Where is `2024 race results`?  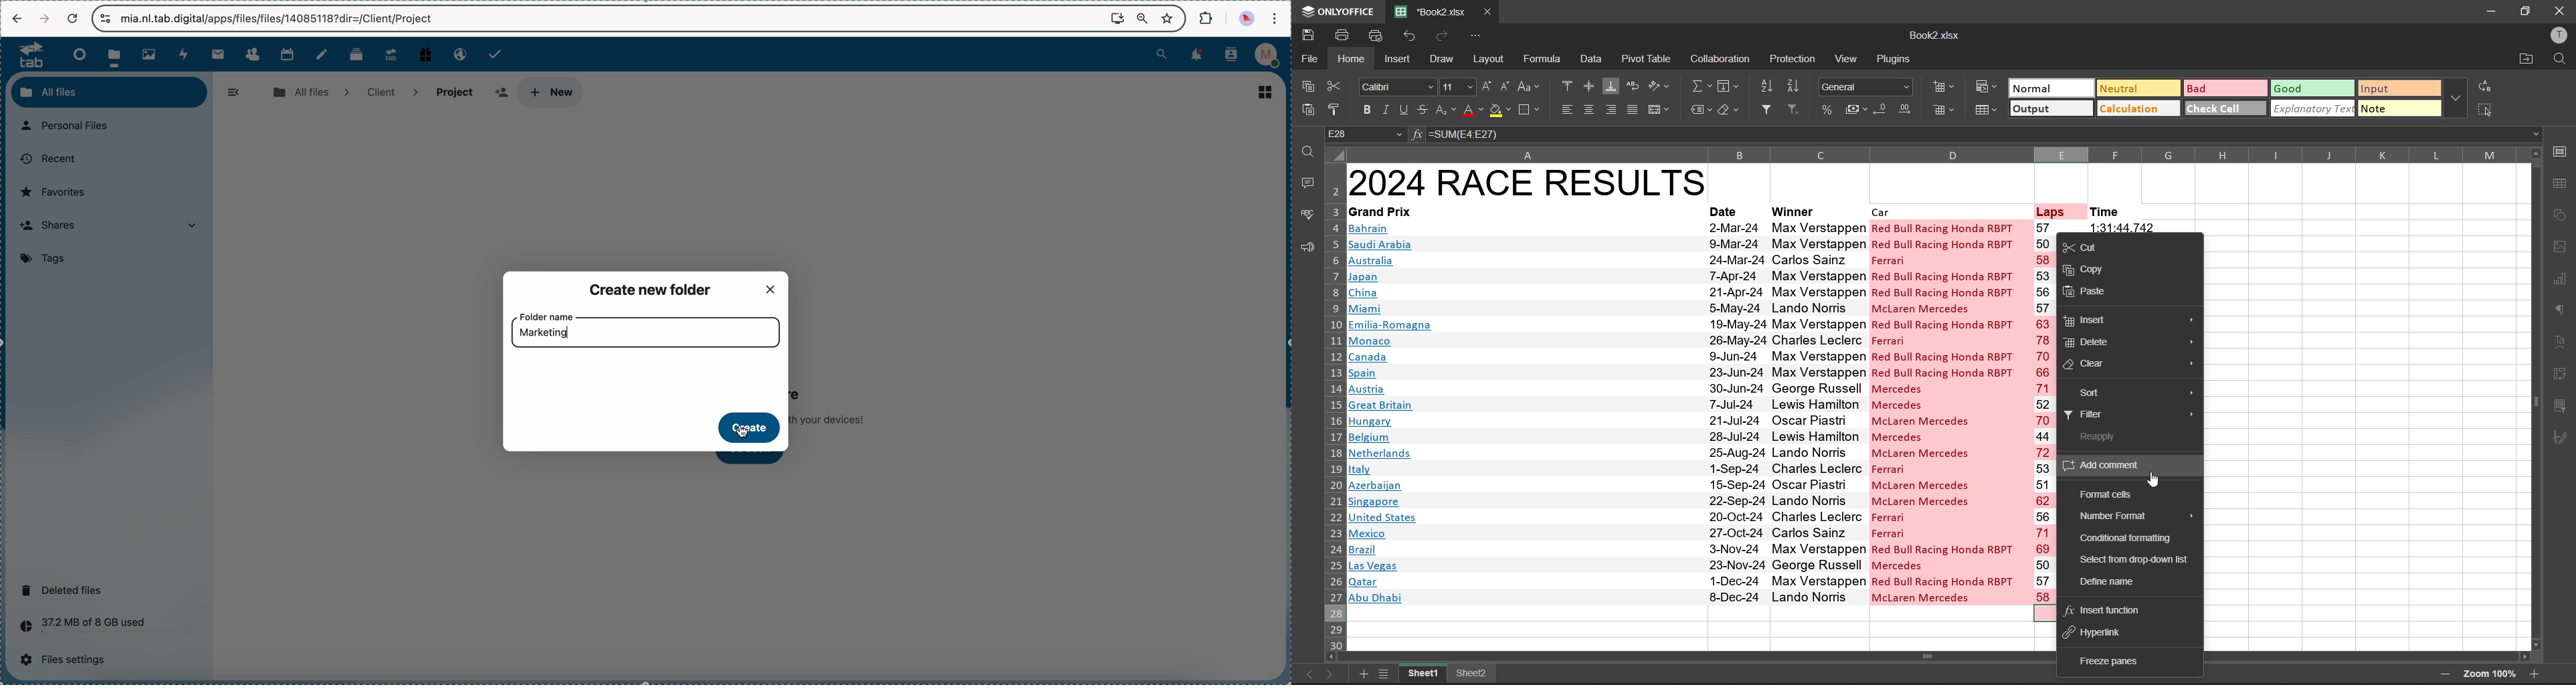
2024 race results is located at coordinates (1530, 182).